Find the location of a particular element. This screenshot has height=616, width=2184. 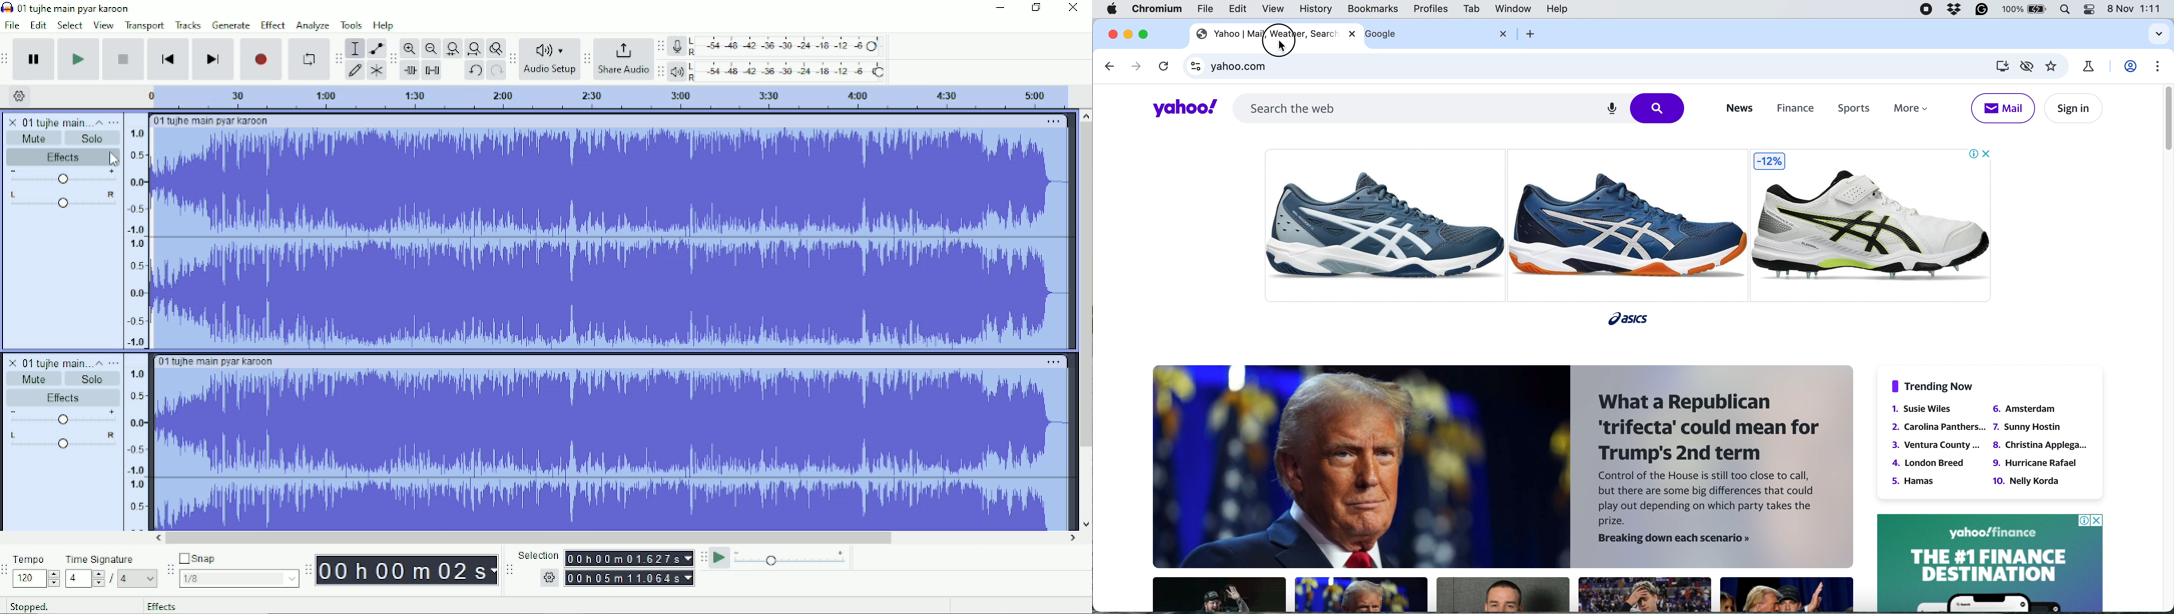

More options is located at coordinates (114, 361).